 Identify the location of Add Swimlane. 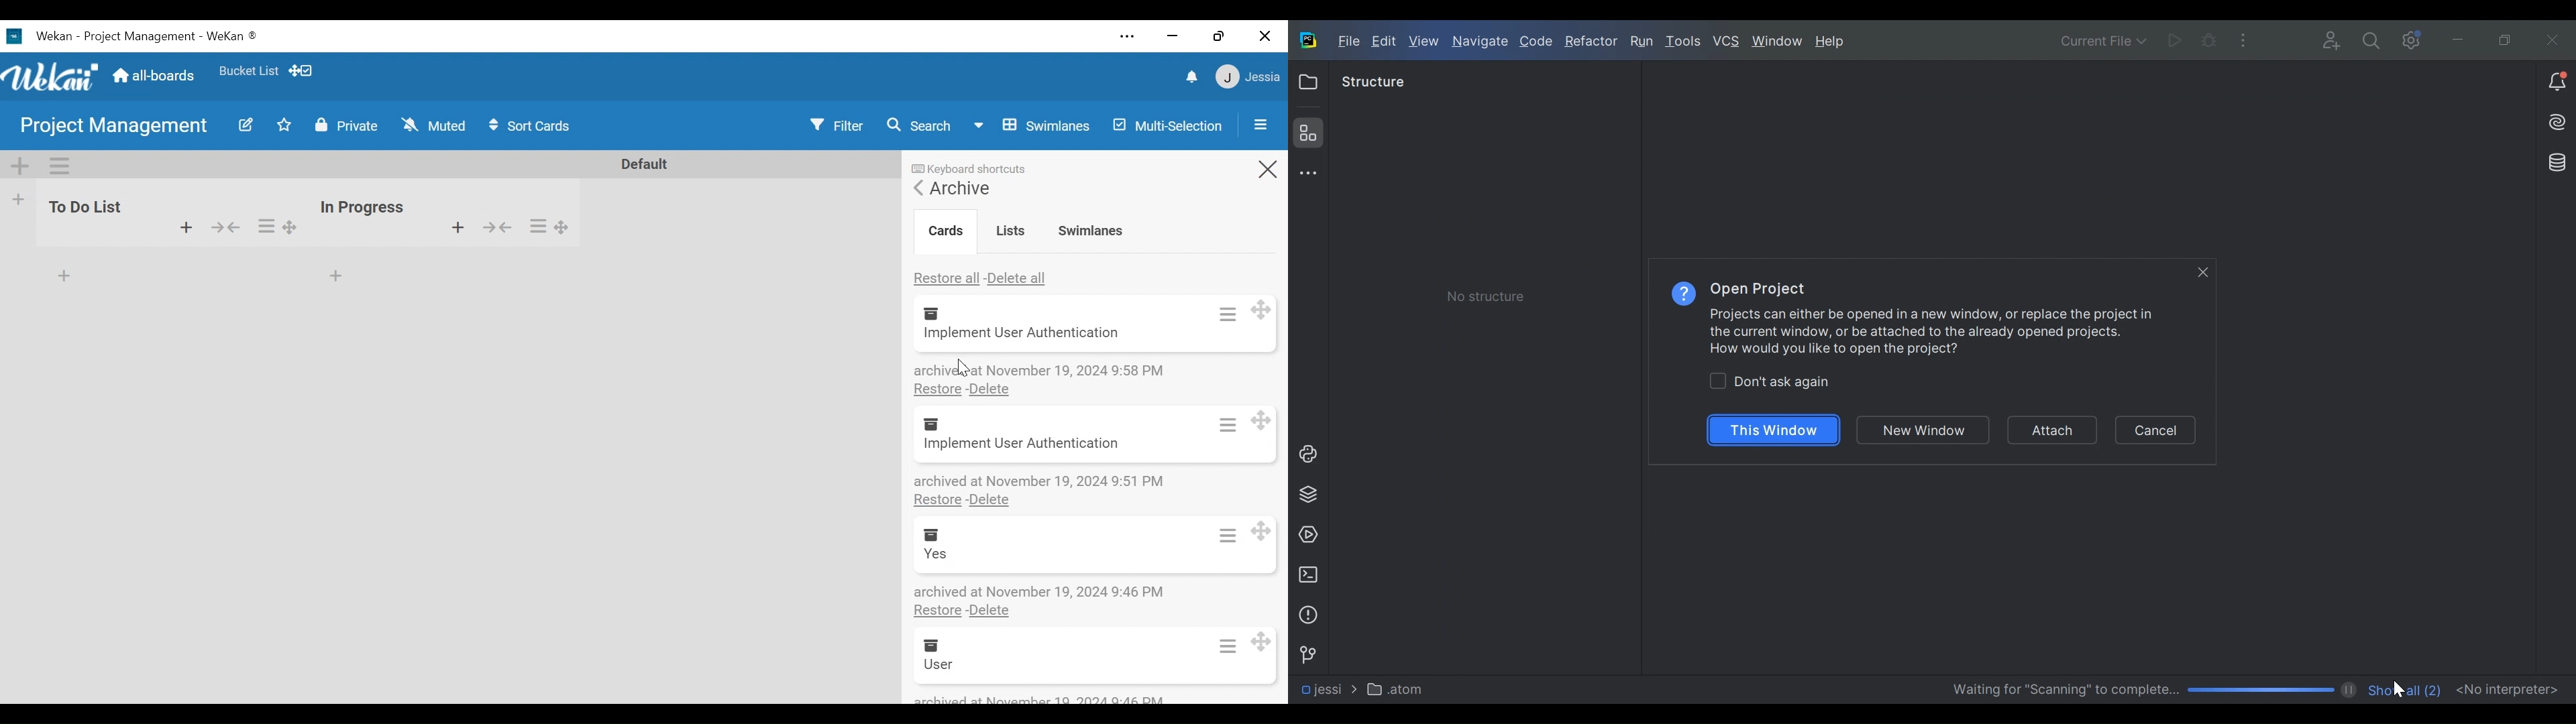
(21, 166).